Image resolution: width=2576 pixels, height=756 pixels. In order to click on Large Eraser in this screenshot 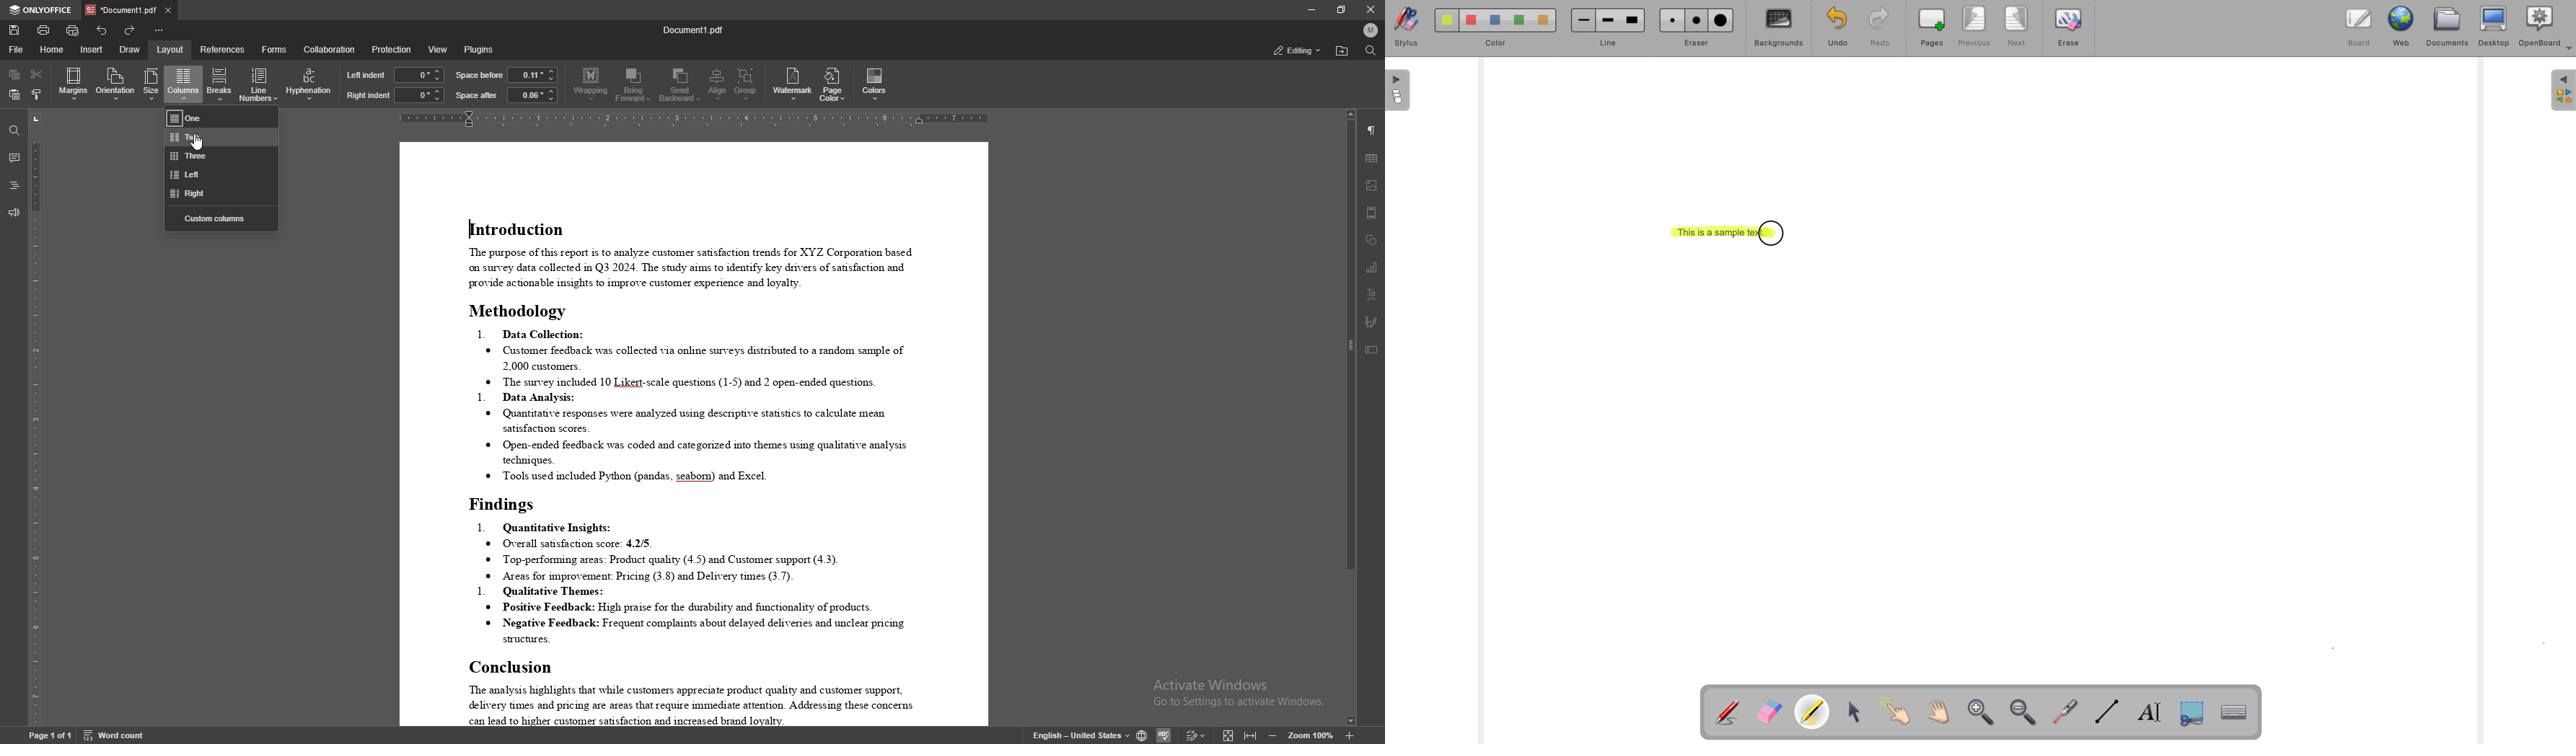, I will do `click(1720, 21)`.